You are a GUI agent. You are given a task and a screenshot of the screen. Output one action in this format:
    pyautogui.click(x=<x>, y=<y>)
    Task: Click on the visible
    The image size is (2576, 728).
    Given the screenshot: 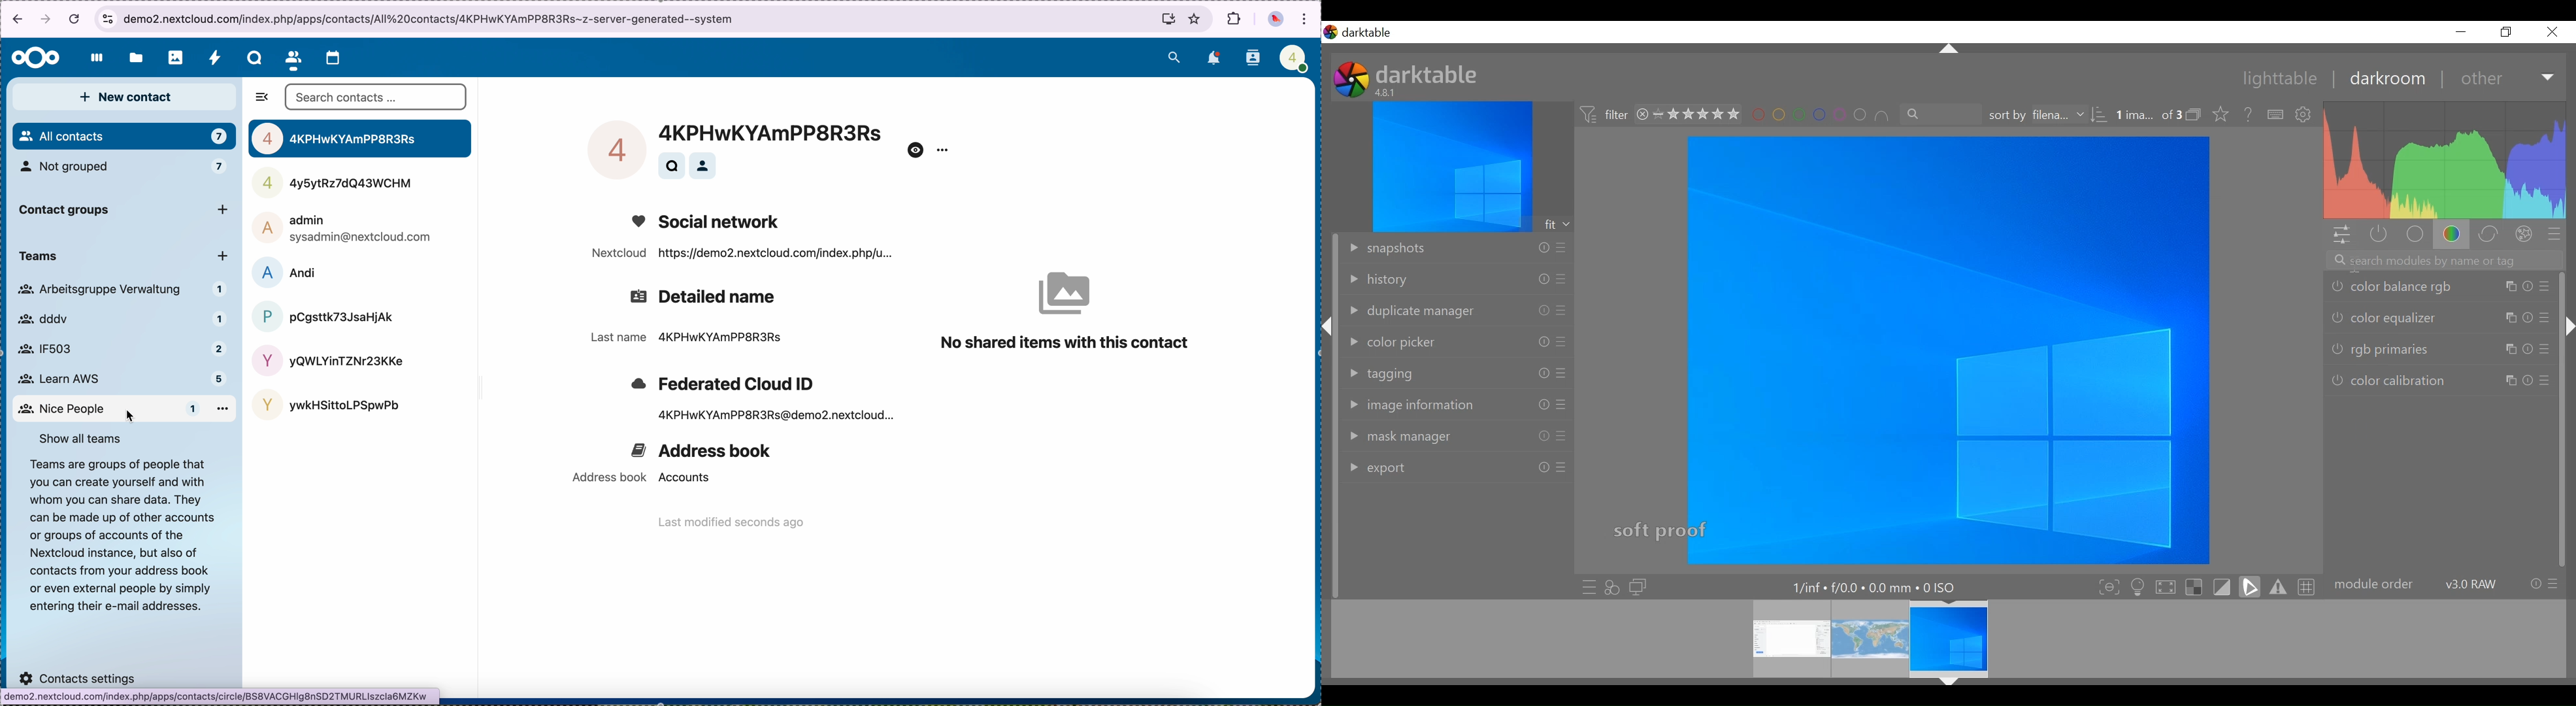 What is the action you would take?
    pyautogui.click(x=916, y=150)
    